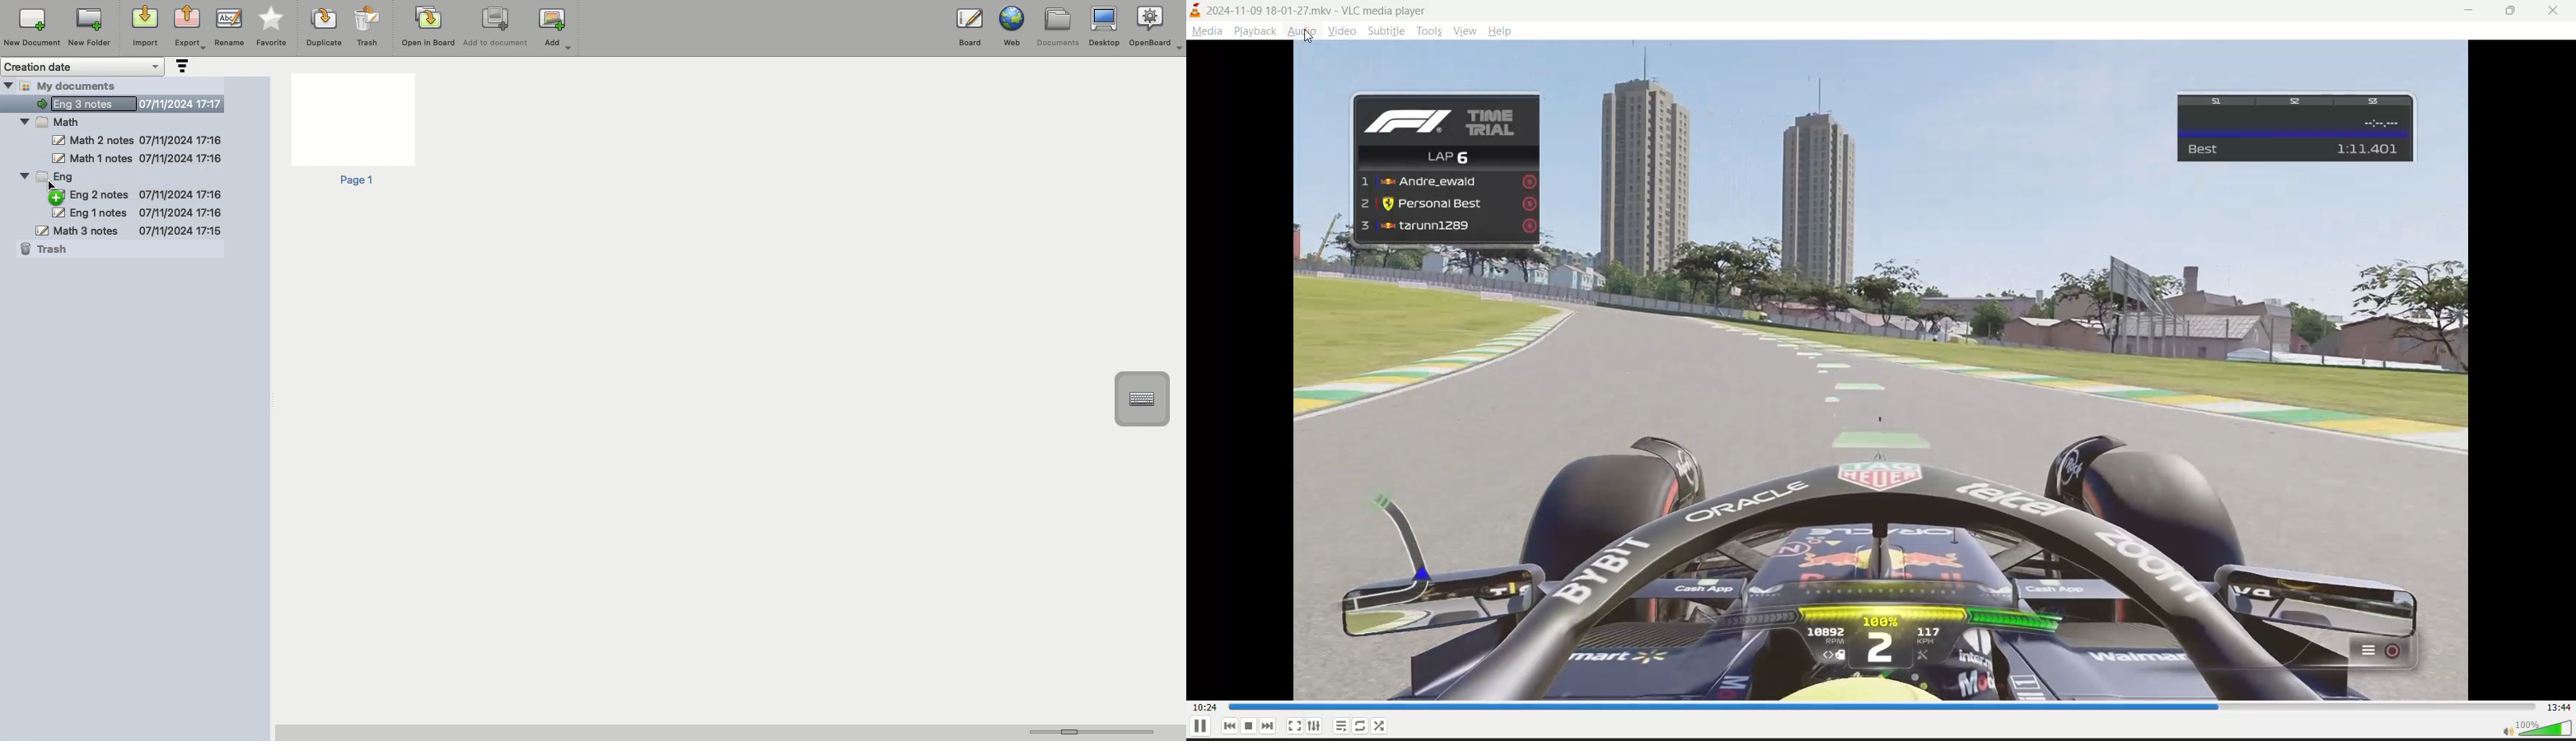  I want to click on 00:24, so click(1201, 707).